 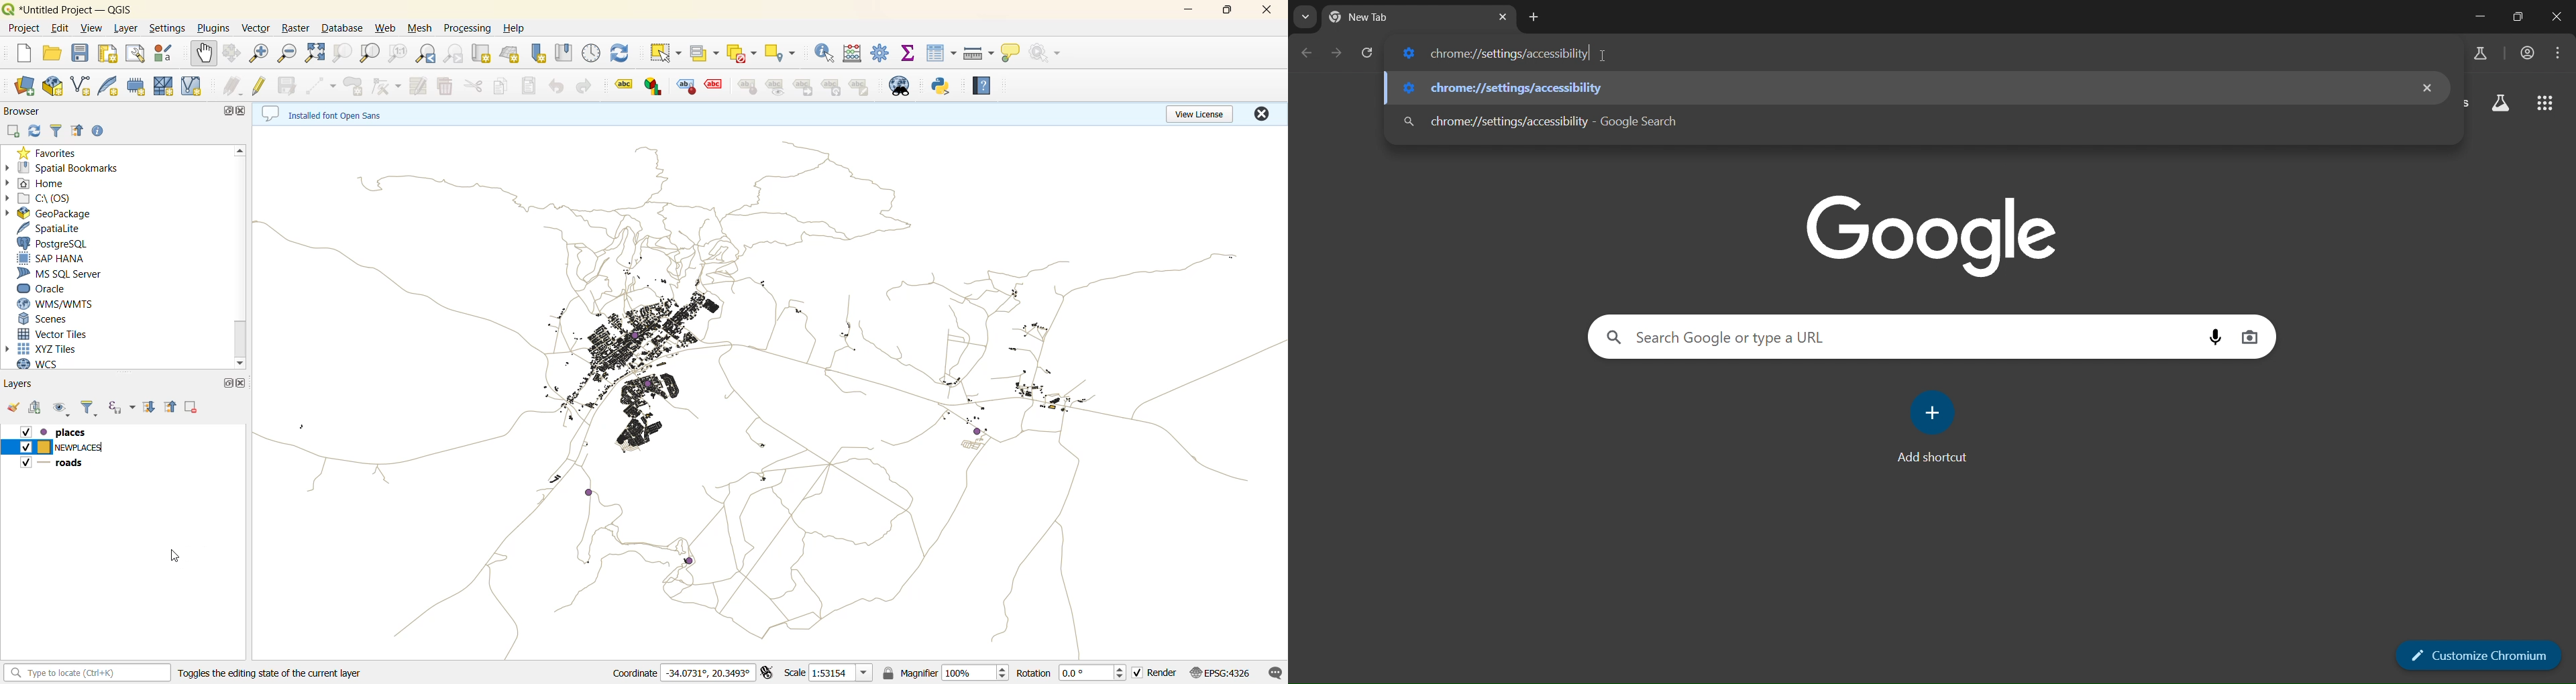 I want to click on save, so click(x=81, y=55).